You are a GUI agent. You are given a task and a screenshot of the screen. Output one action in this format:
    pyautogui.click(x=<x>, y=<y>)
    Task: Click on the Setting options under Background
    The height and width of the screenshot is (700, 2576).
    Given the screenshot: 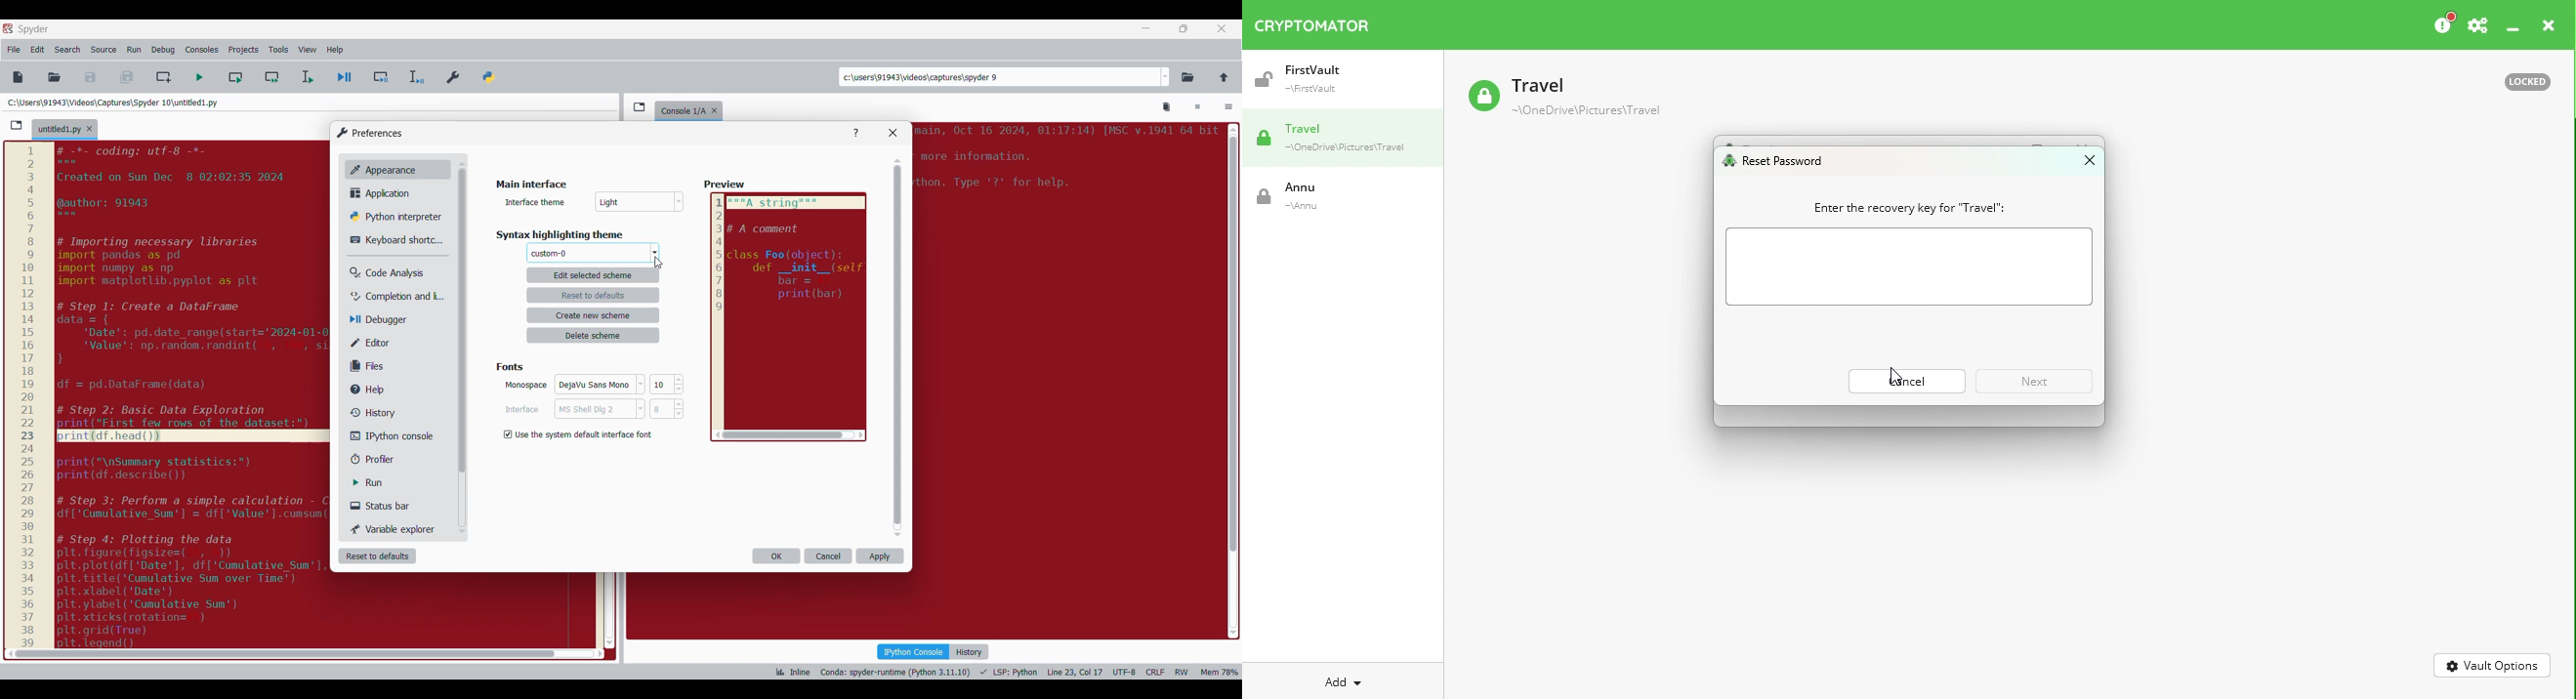 What is the action you would take?
    pyautogui.click(x=581, y=433)
    